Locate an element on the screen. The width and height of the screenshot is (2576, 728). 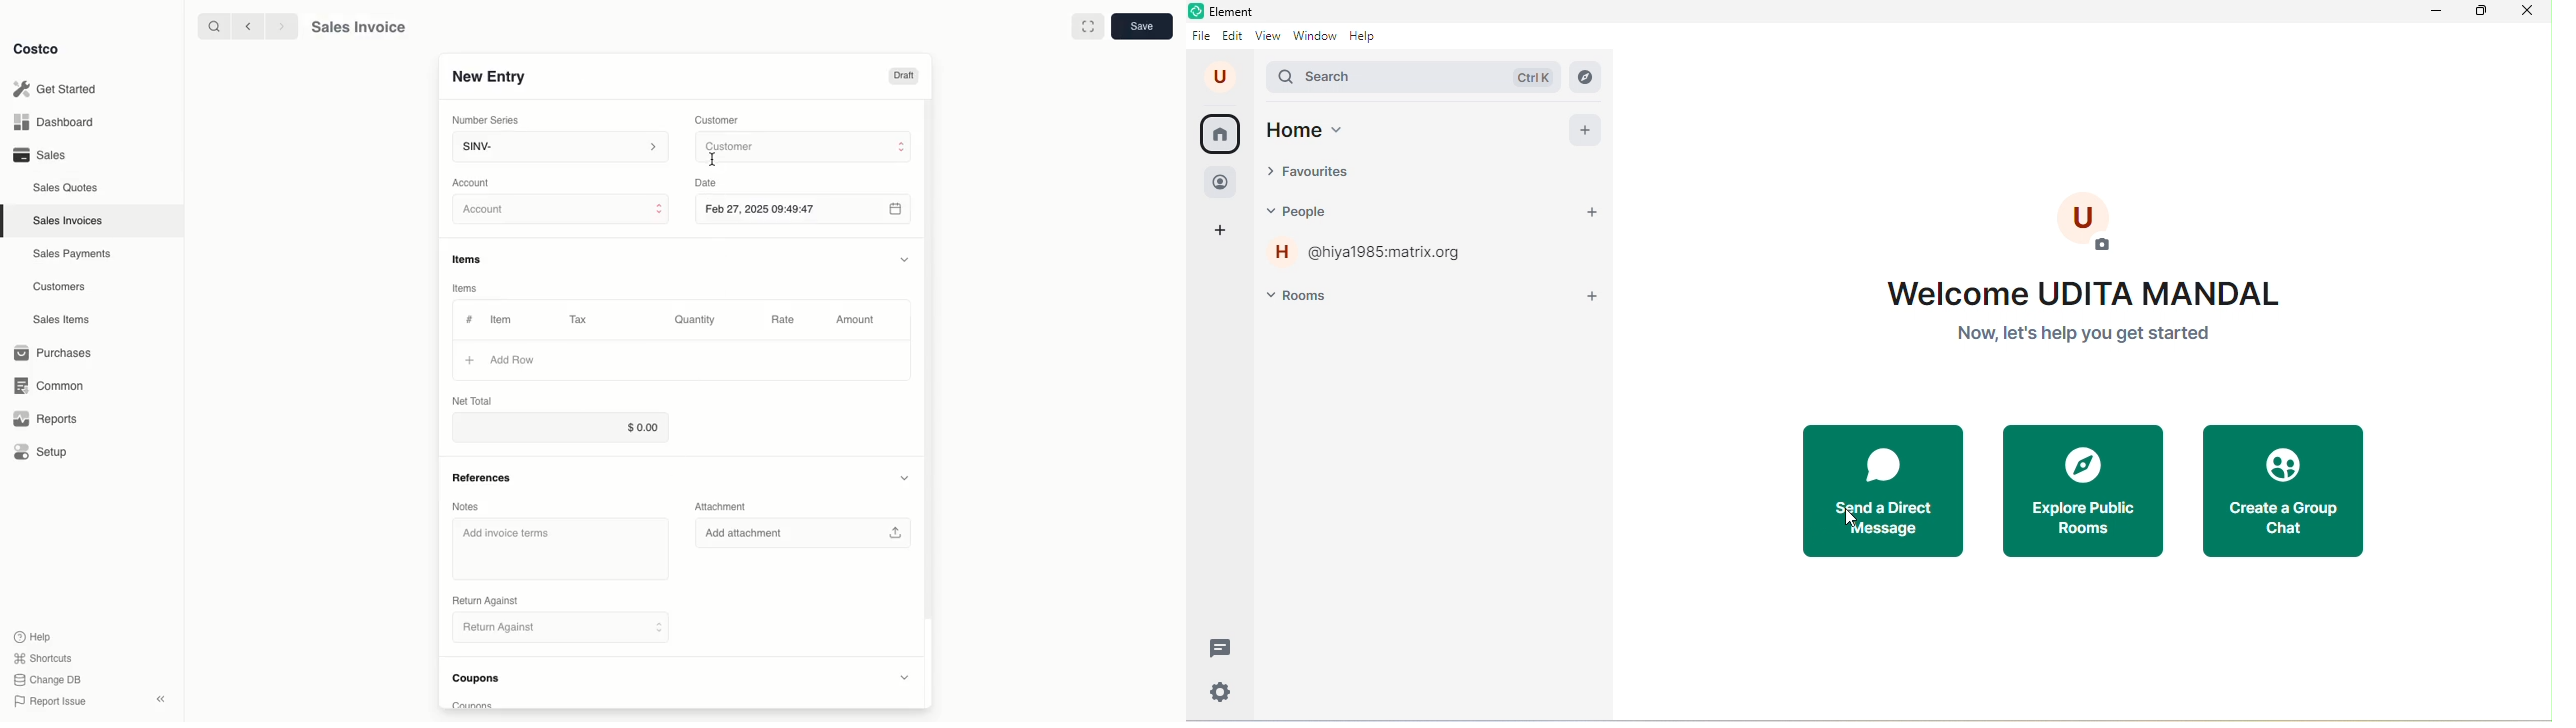
Items is located at coordinates (471, 289).